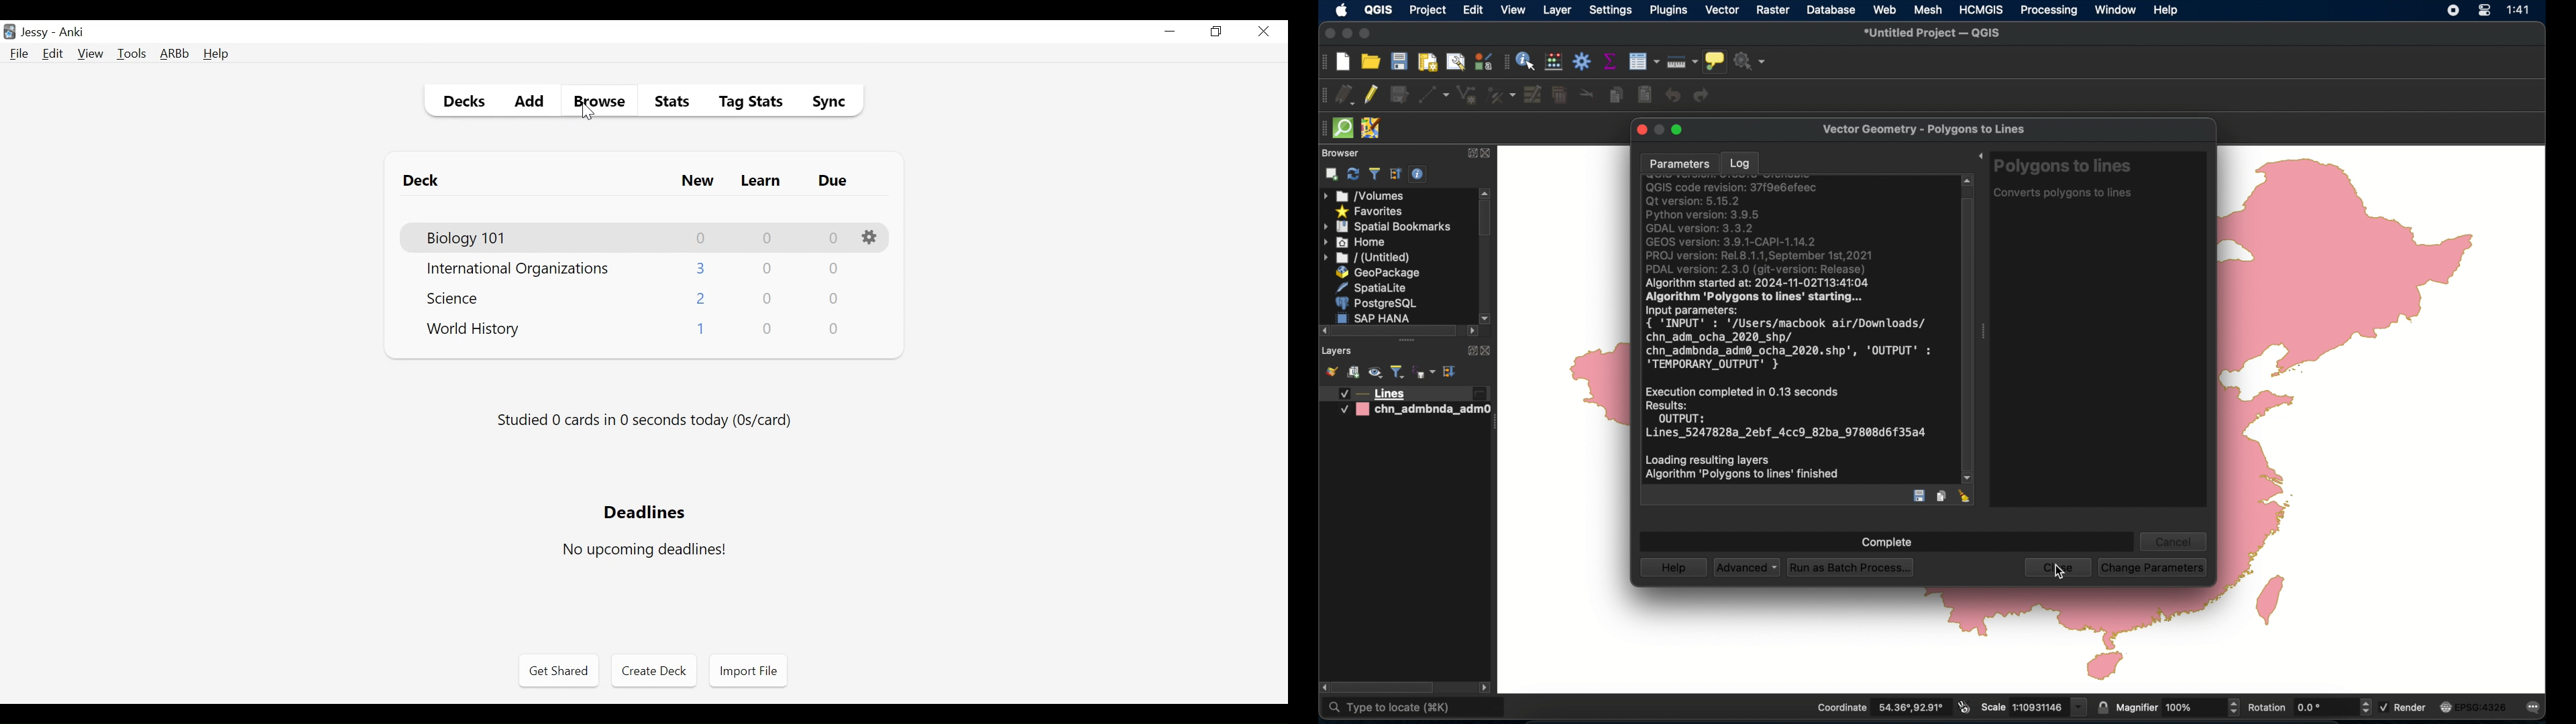  Describe the element at coordinates (1981, 9) in the screenshot. I see `HCMGIS` at that location.